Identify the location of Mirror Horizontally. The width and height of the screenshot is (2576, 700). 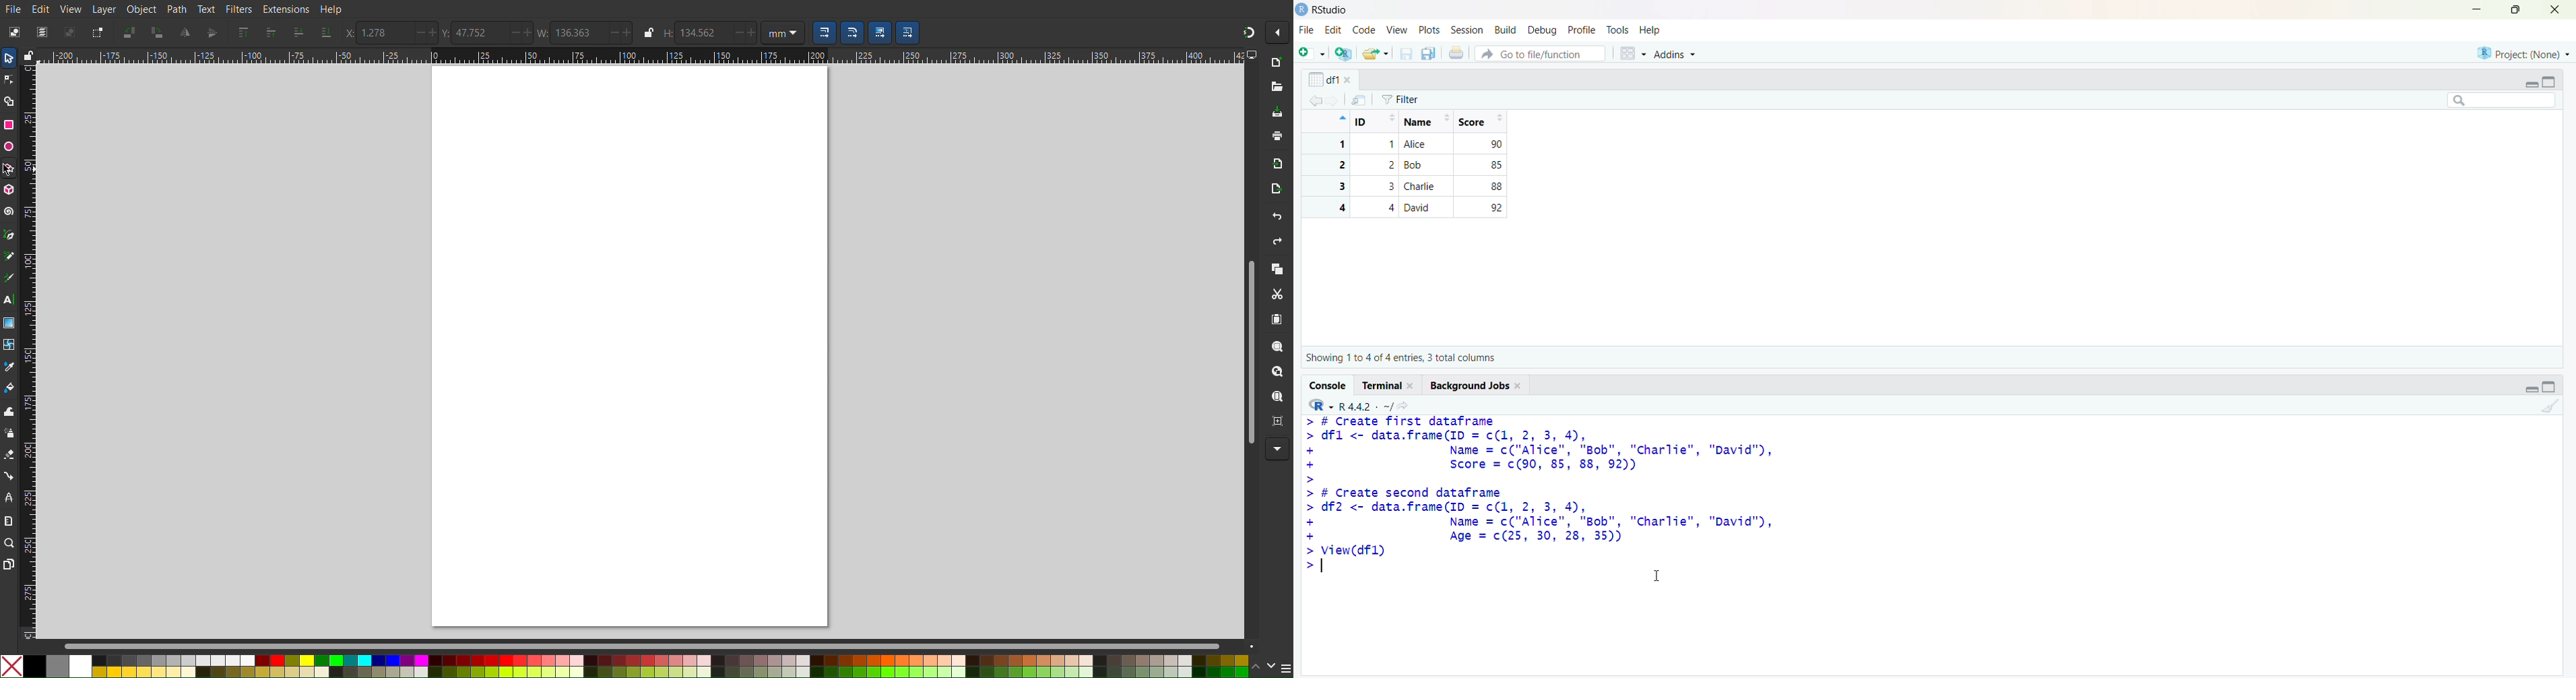
(212, 34).